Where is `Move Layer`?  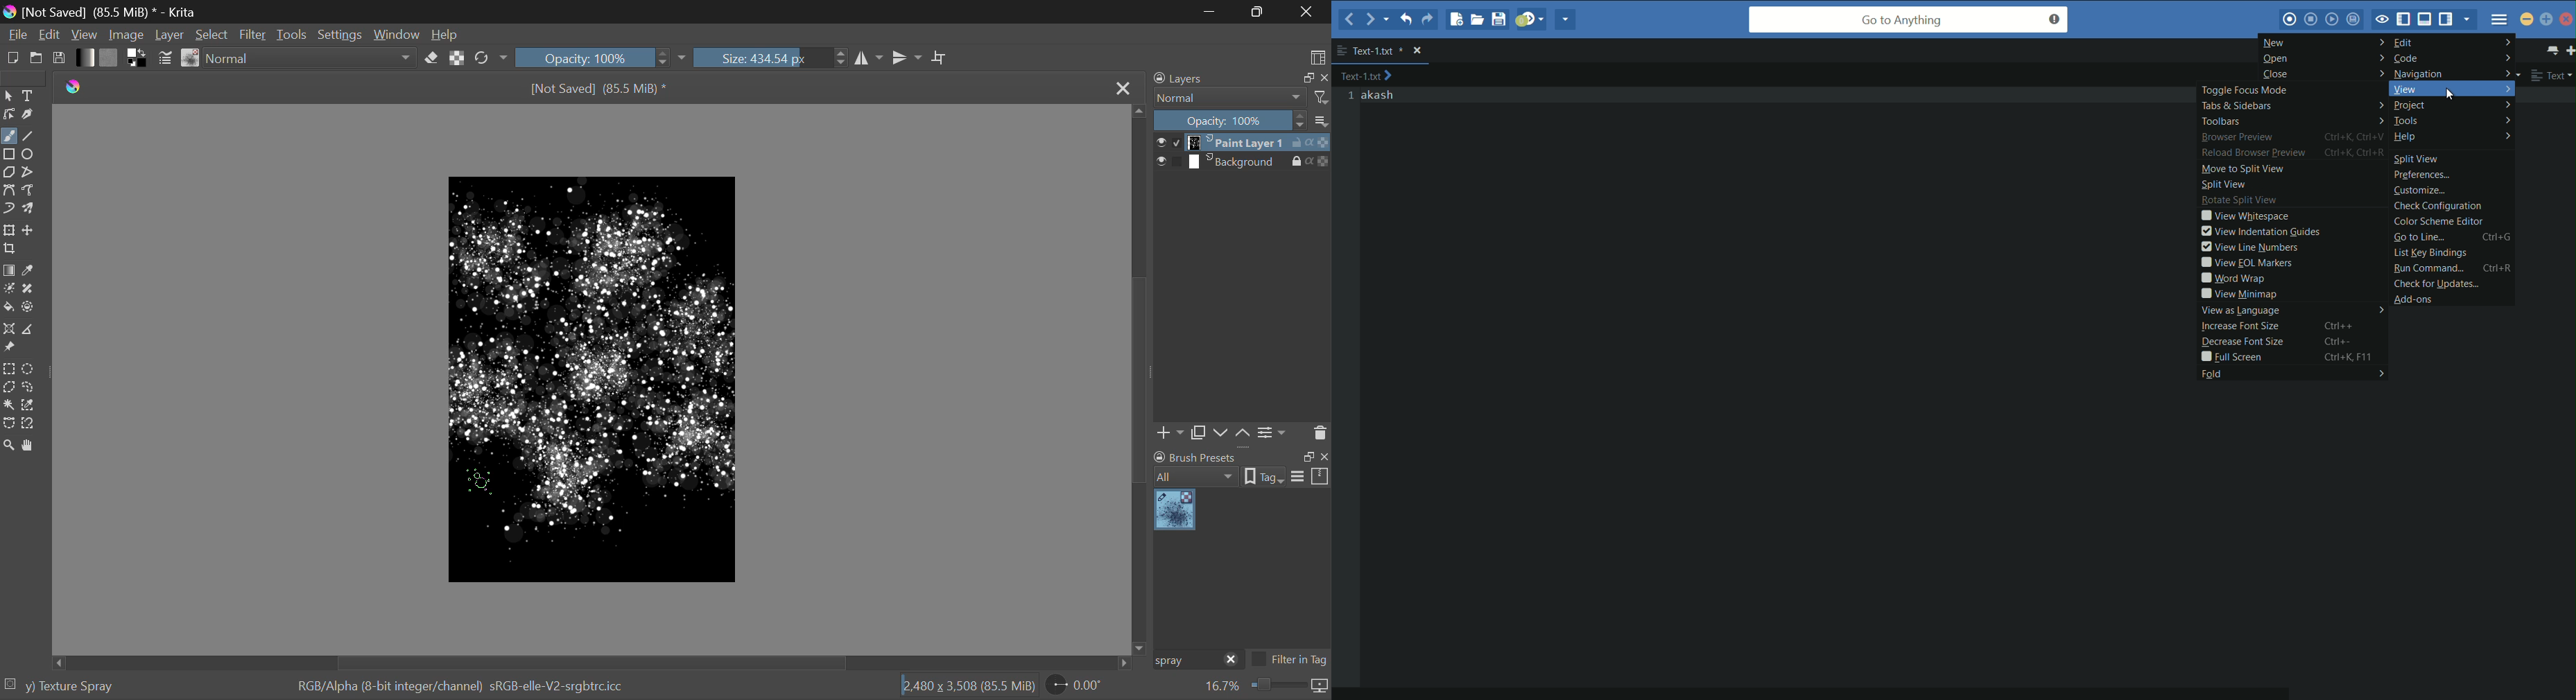 Move Layer is located at coordinates (28, 229).